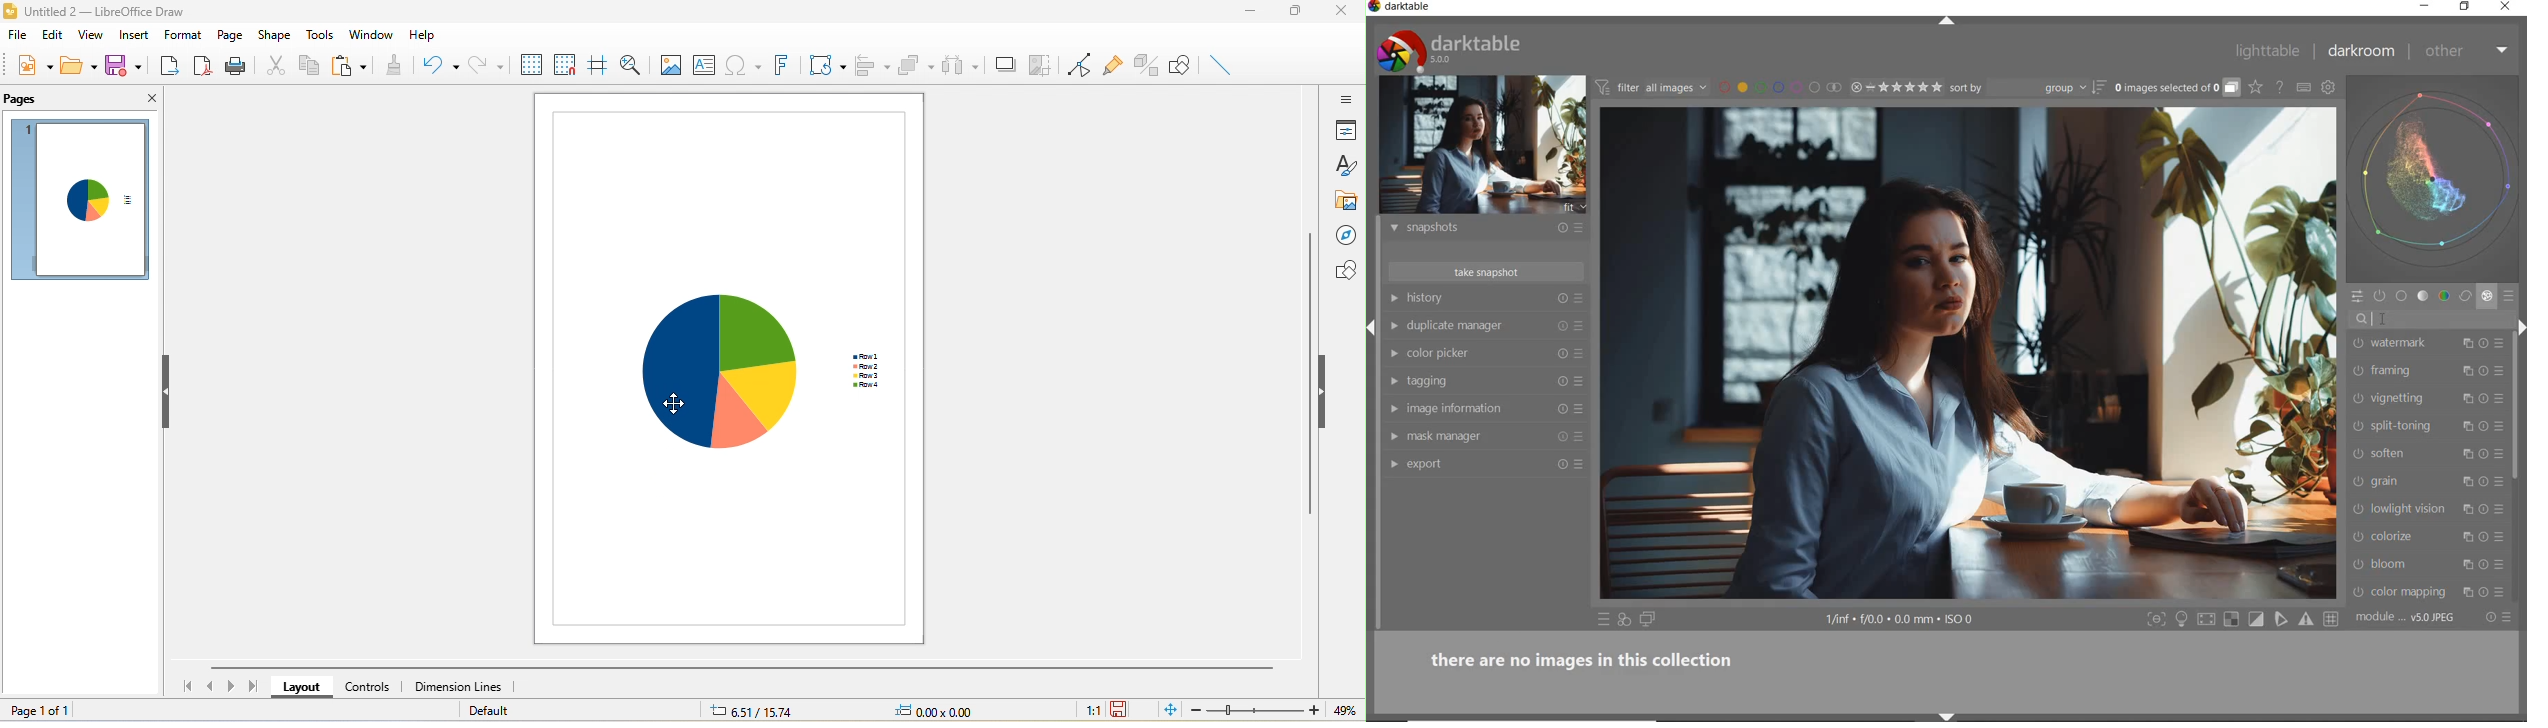 This screenshot has height=728, width=2548. What do you see at coordinates (126, 67) in the screenshot?
I see `save` at bounding box center [126, 67].